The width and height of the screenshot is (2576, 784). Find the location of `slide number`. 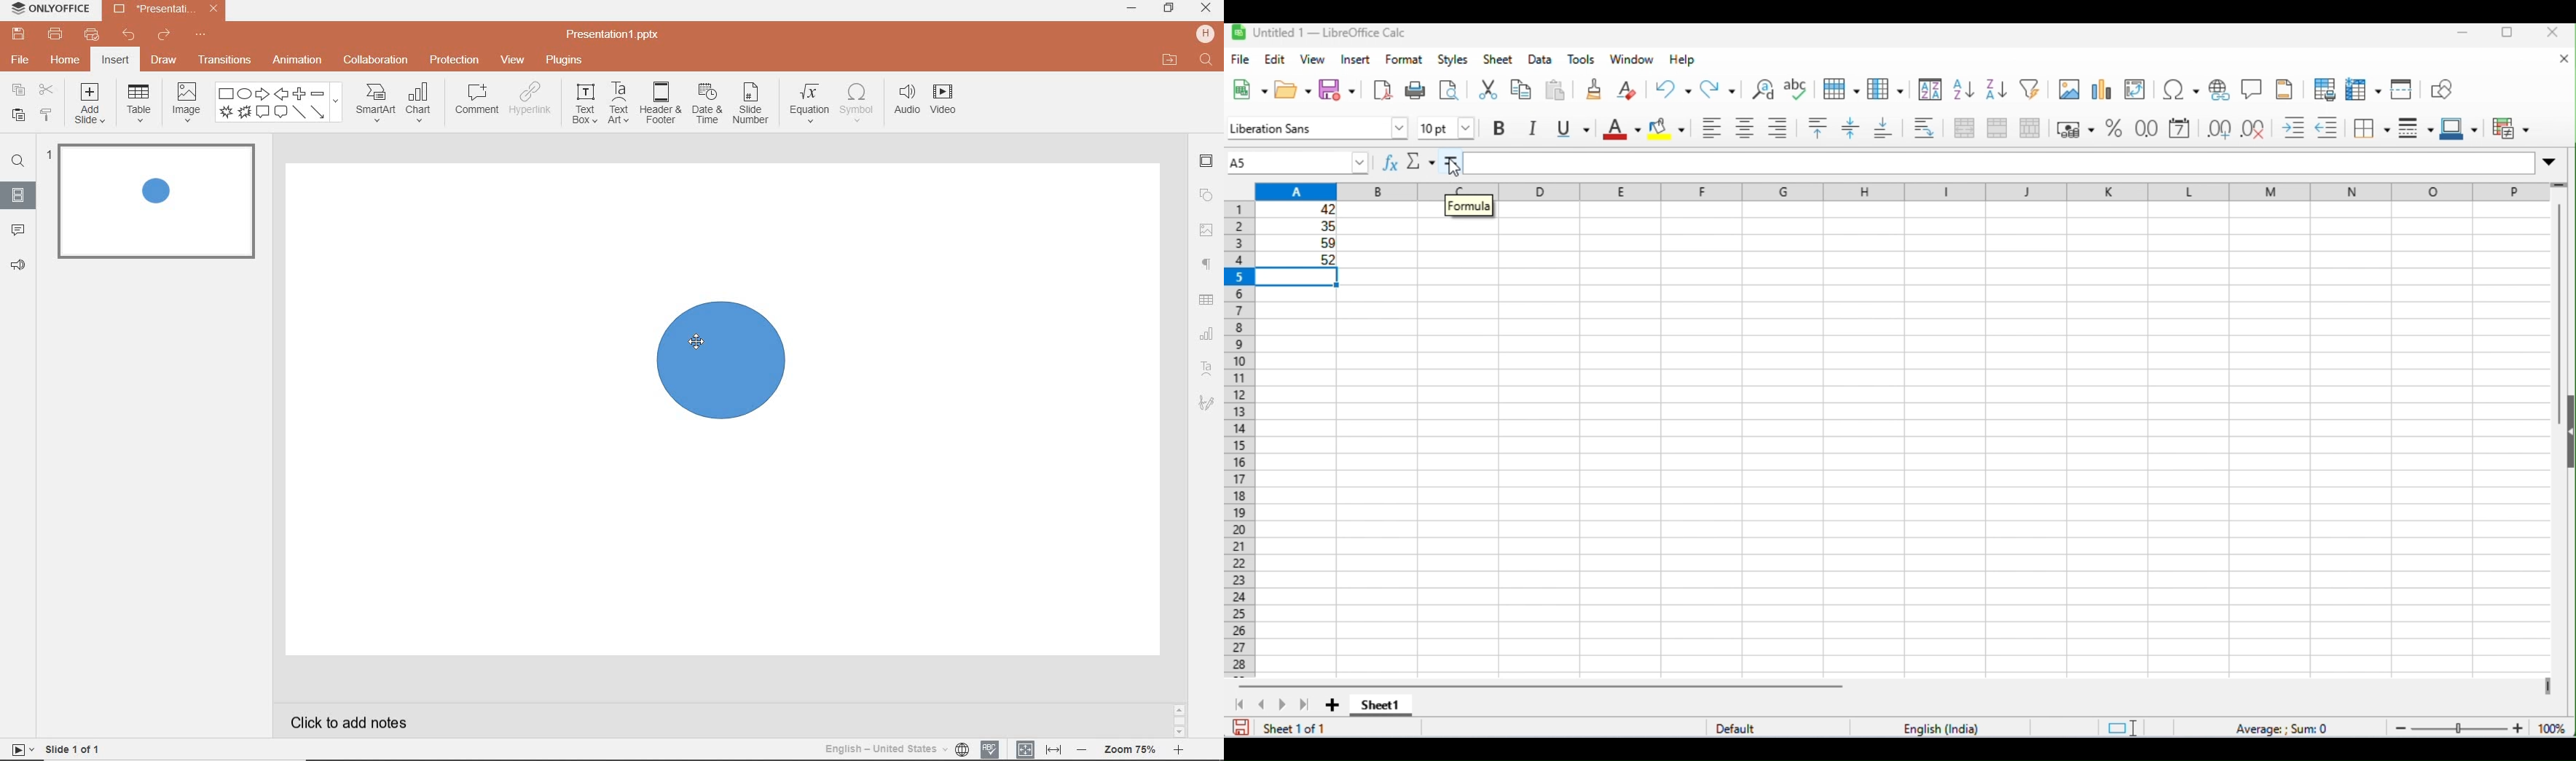

slide number is located at coordinates (751, 104).